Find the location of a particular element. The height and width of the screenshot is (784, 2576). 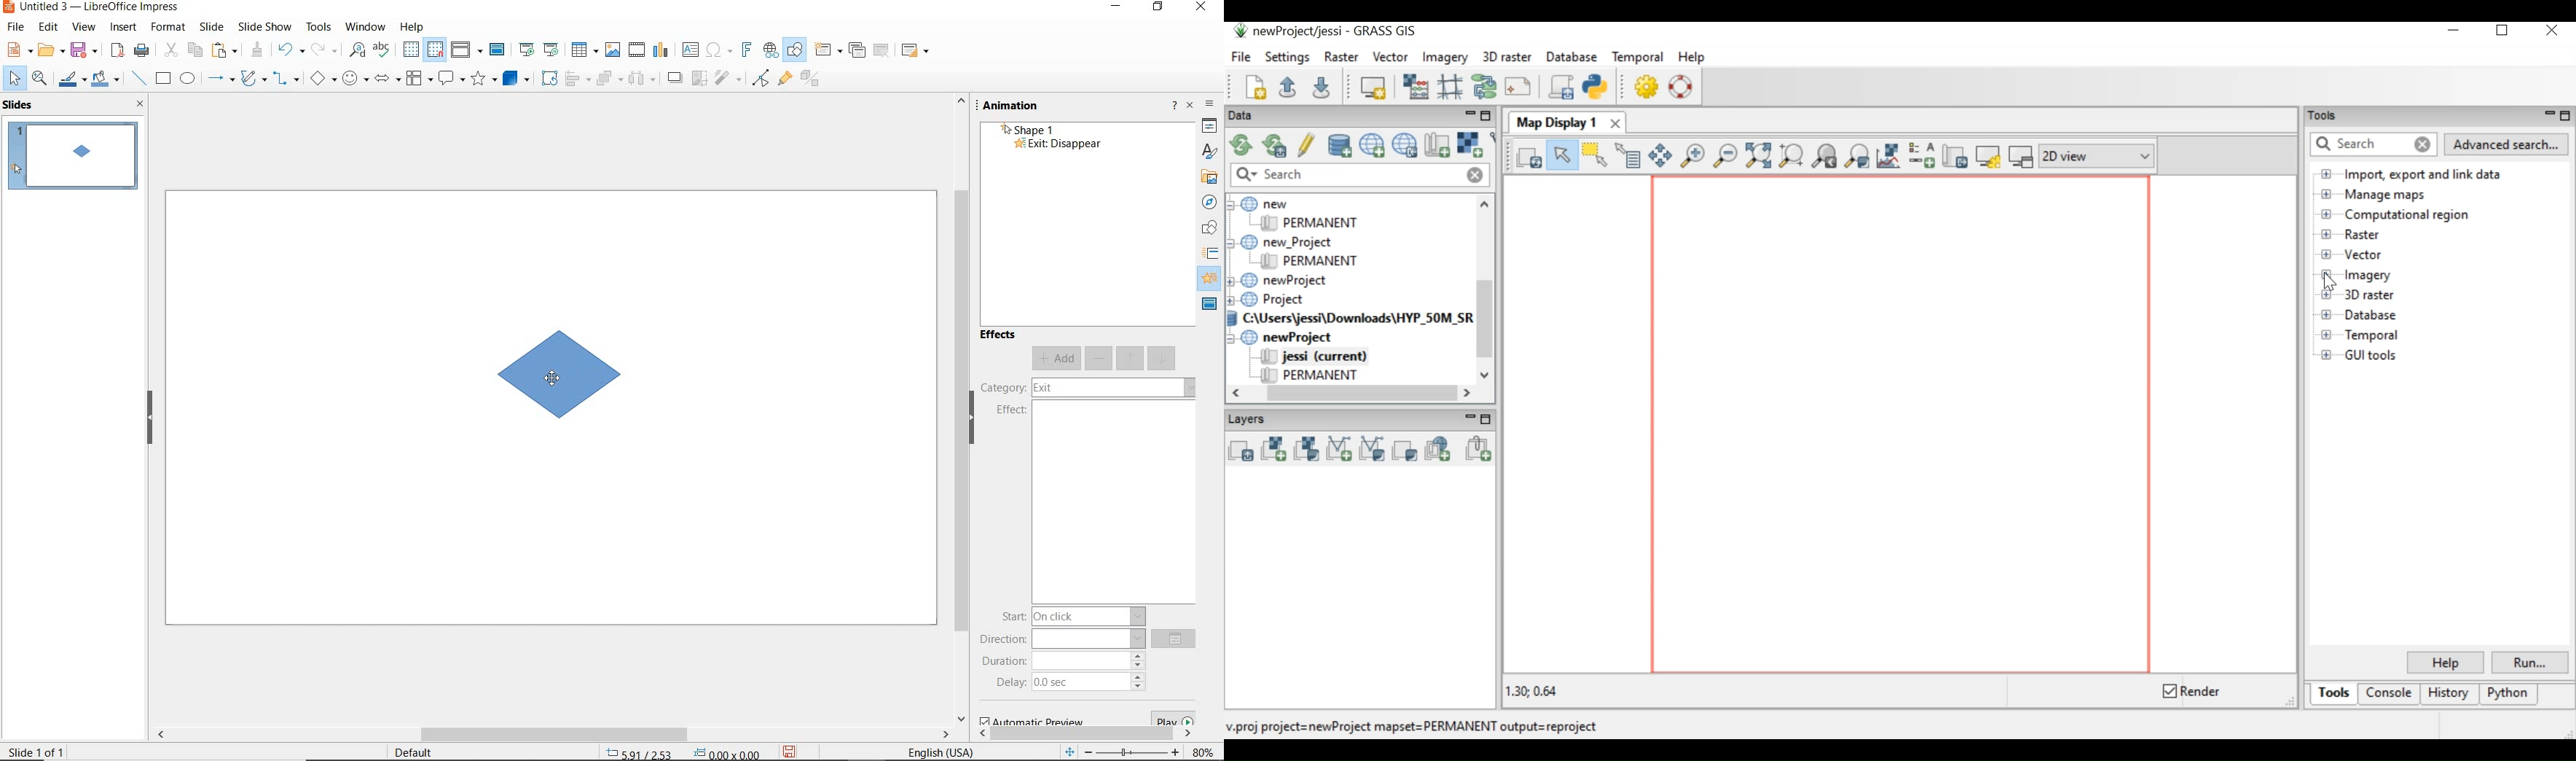

text language is located at coordinates (943, 751).